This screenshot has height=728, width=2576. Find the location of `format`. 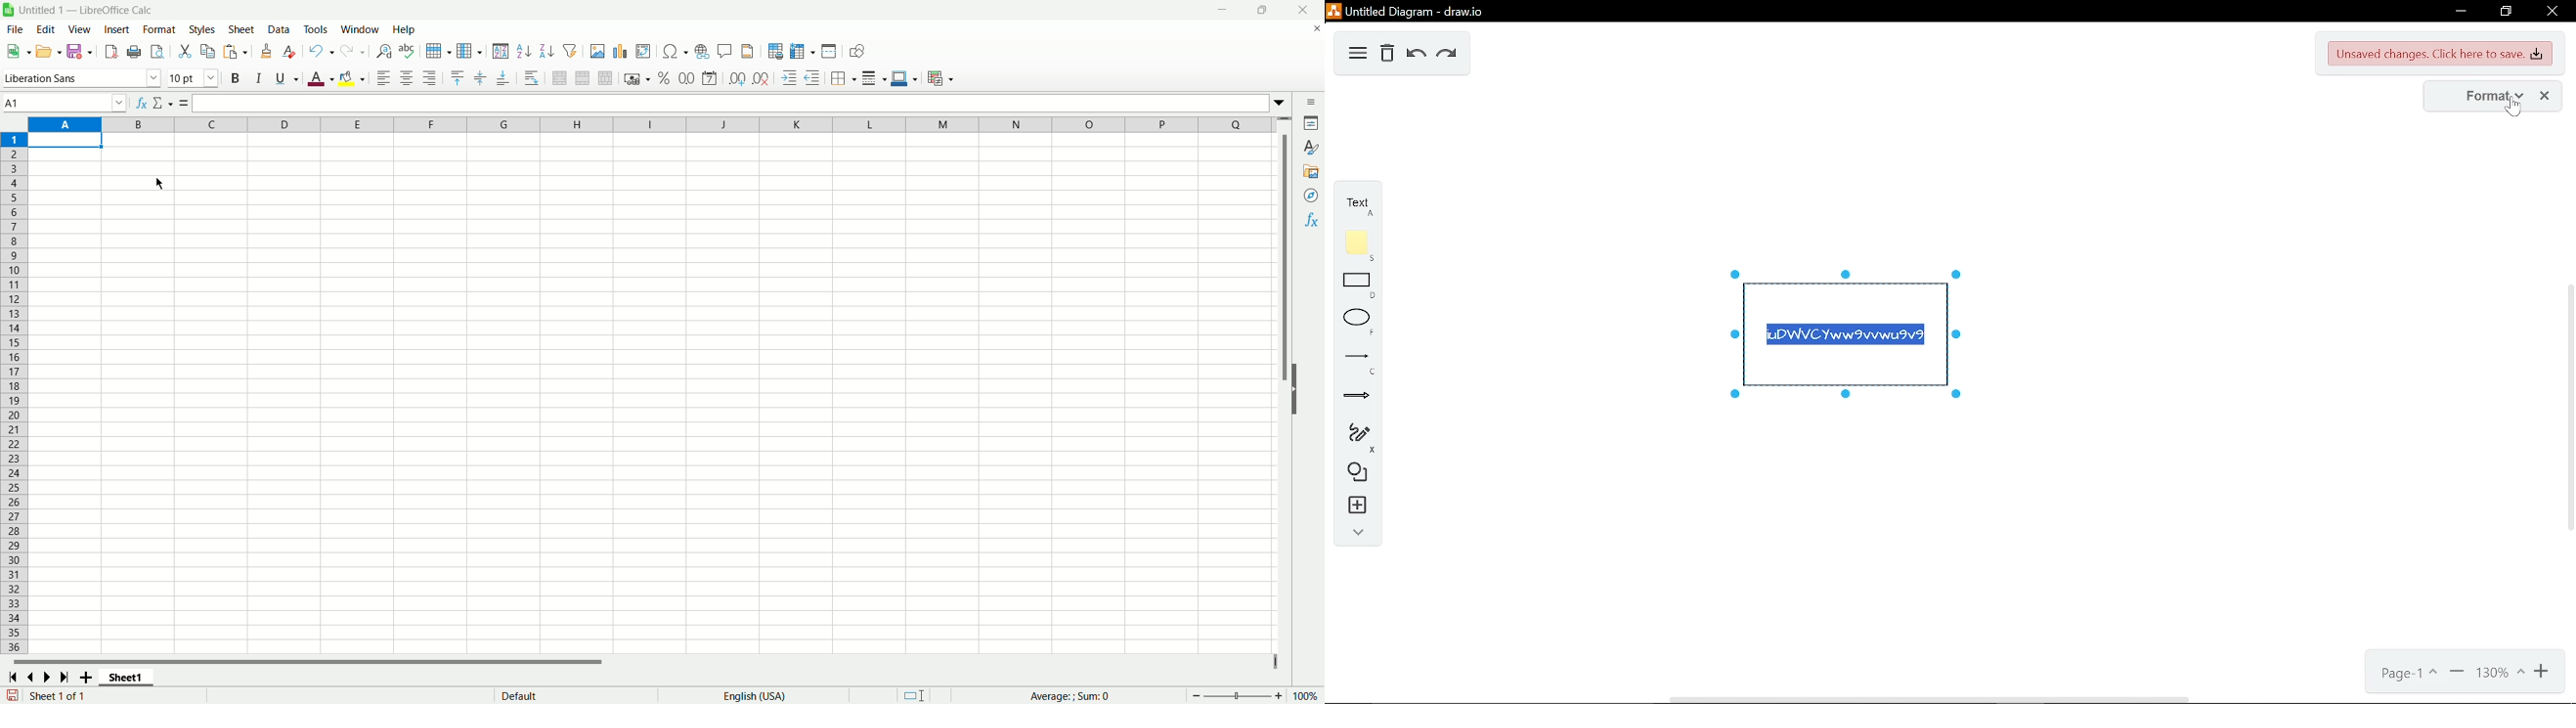

format is located at coordinates (2481, 96).